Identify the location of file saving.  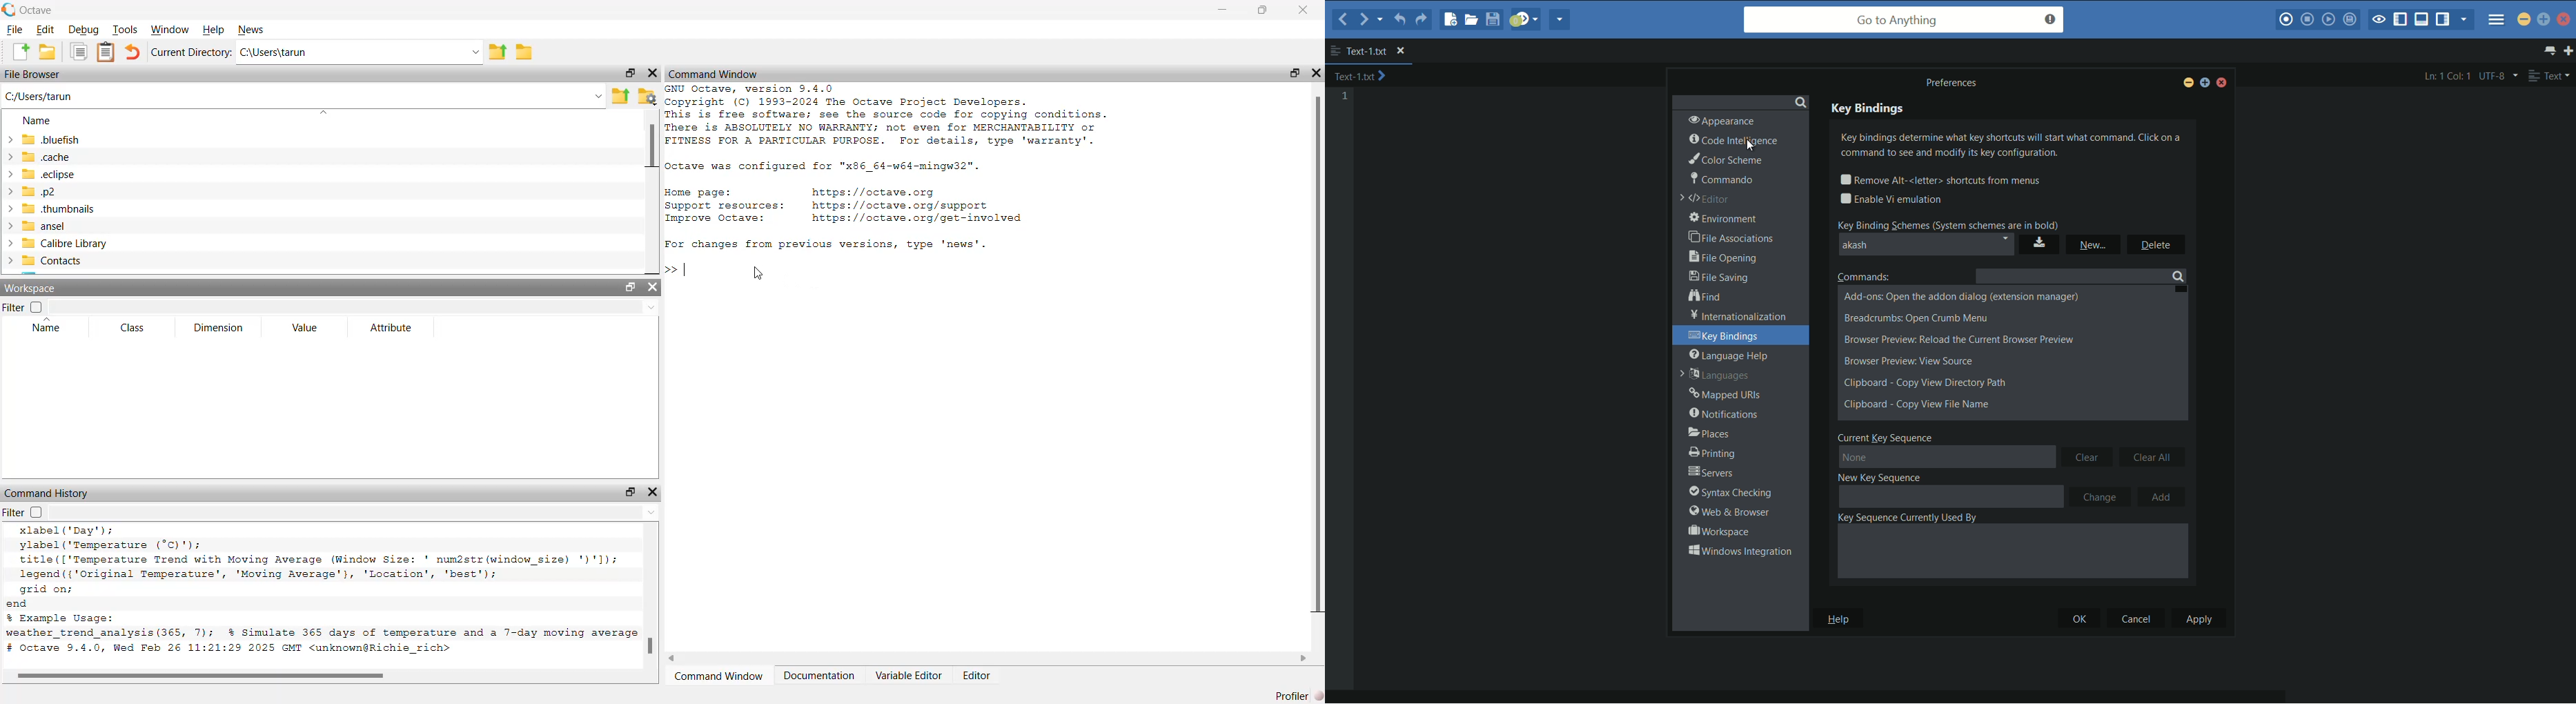
(1719, 276).